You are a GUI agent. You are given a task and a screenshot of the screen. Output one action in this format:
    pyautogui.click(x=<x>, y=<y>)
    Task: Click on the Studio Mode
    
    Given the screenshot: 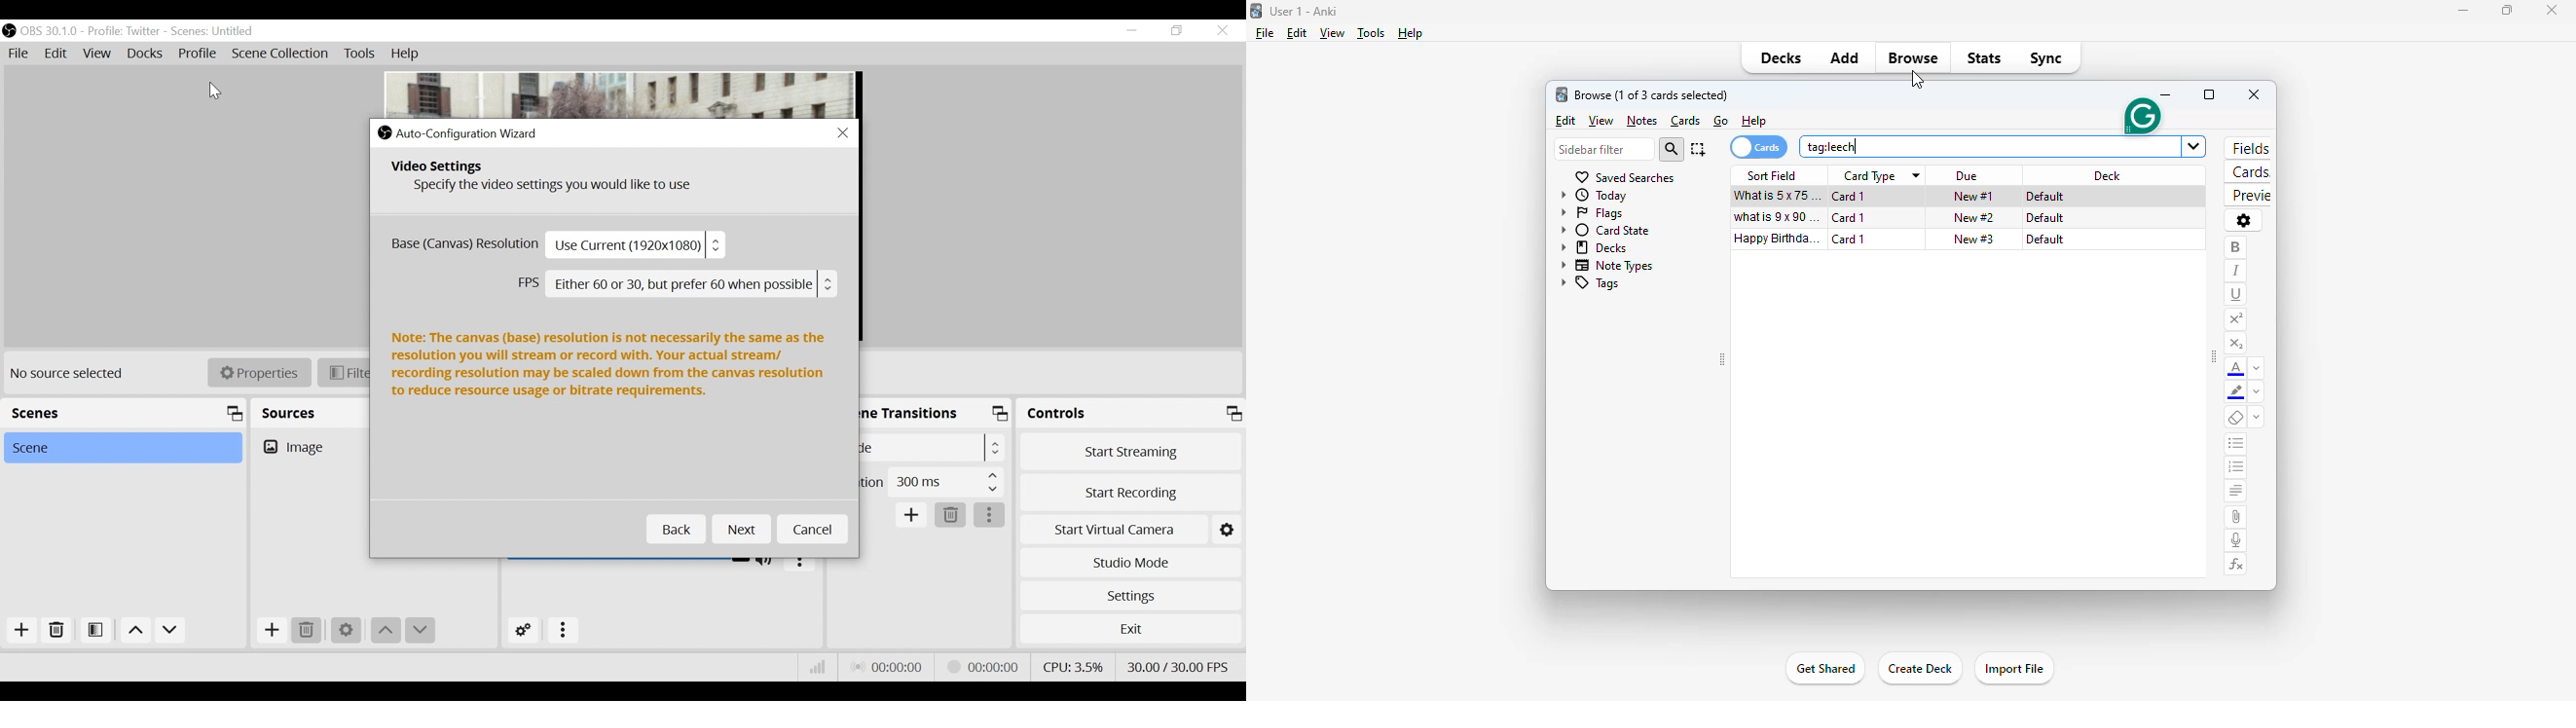 What is the action you would take?
    pyautogui.click(x=1128, y=564)
    